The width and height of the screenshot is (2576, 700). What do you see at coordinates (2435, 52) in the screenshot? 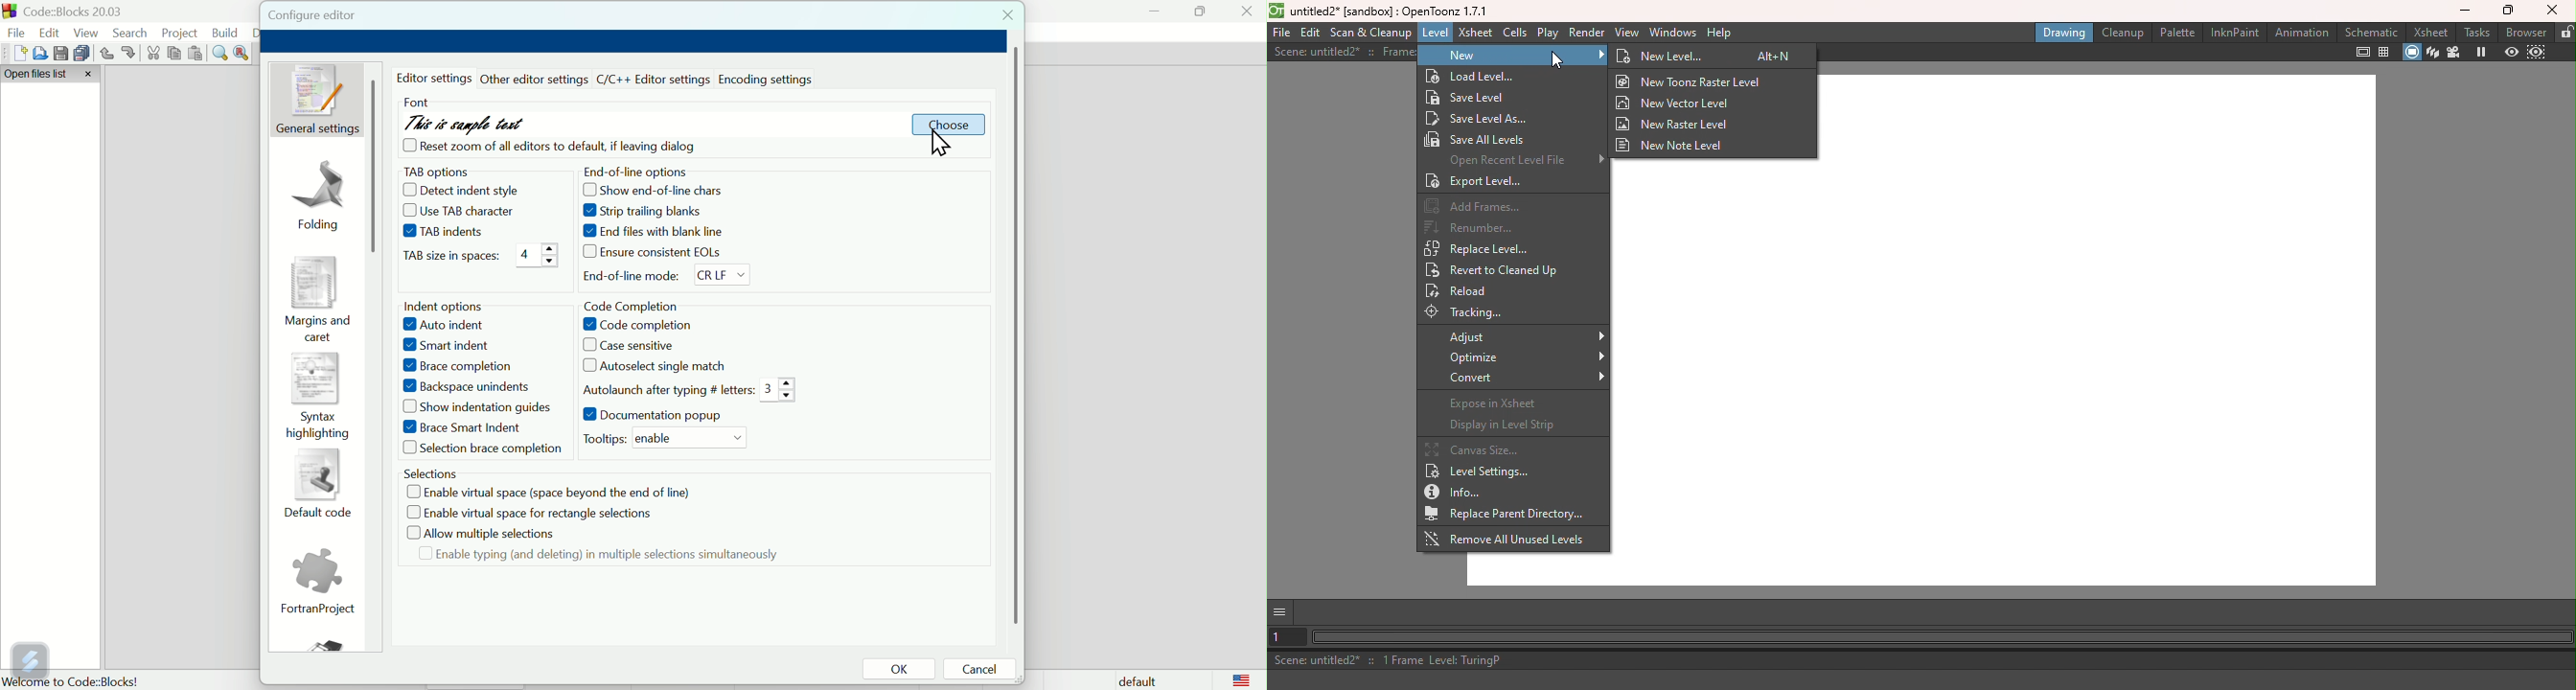
I see `3D view` at bounding box center [2435, 52].